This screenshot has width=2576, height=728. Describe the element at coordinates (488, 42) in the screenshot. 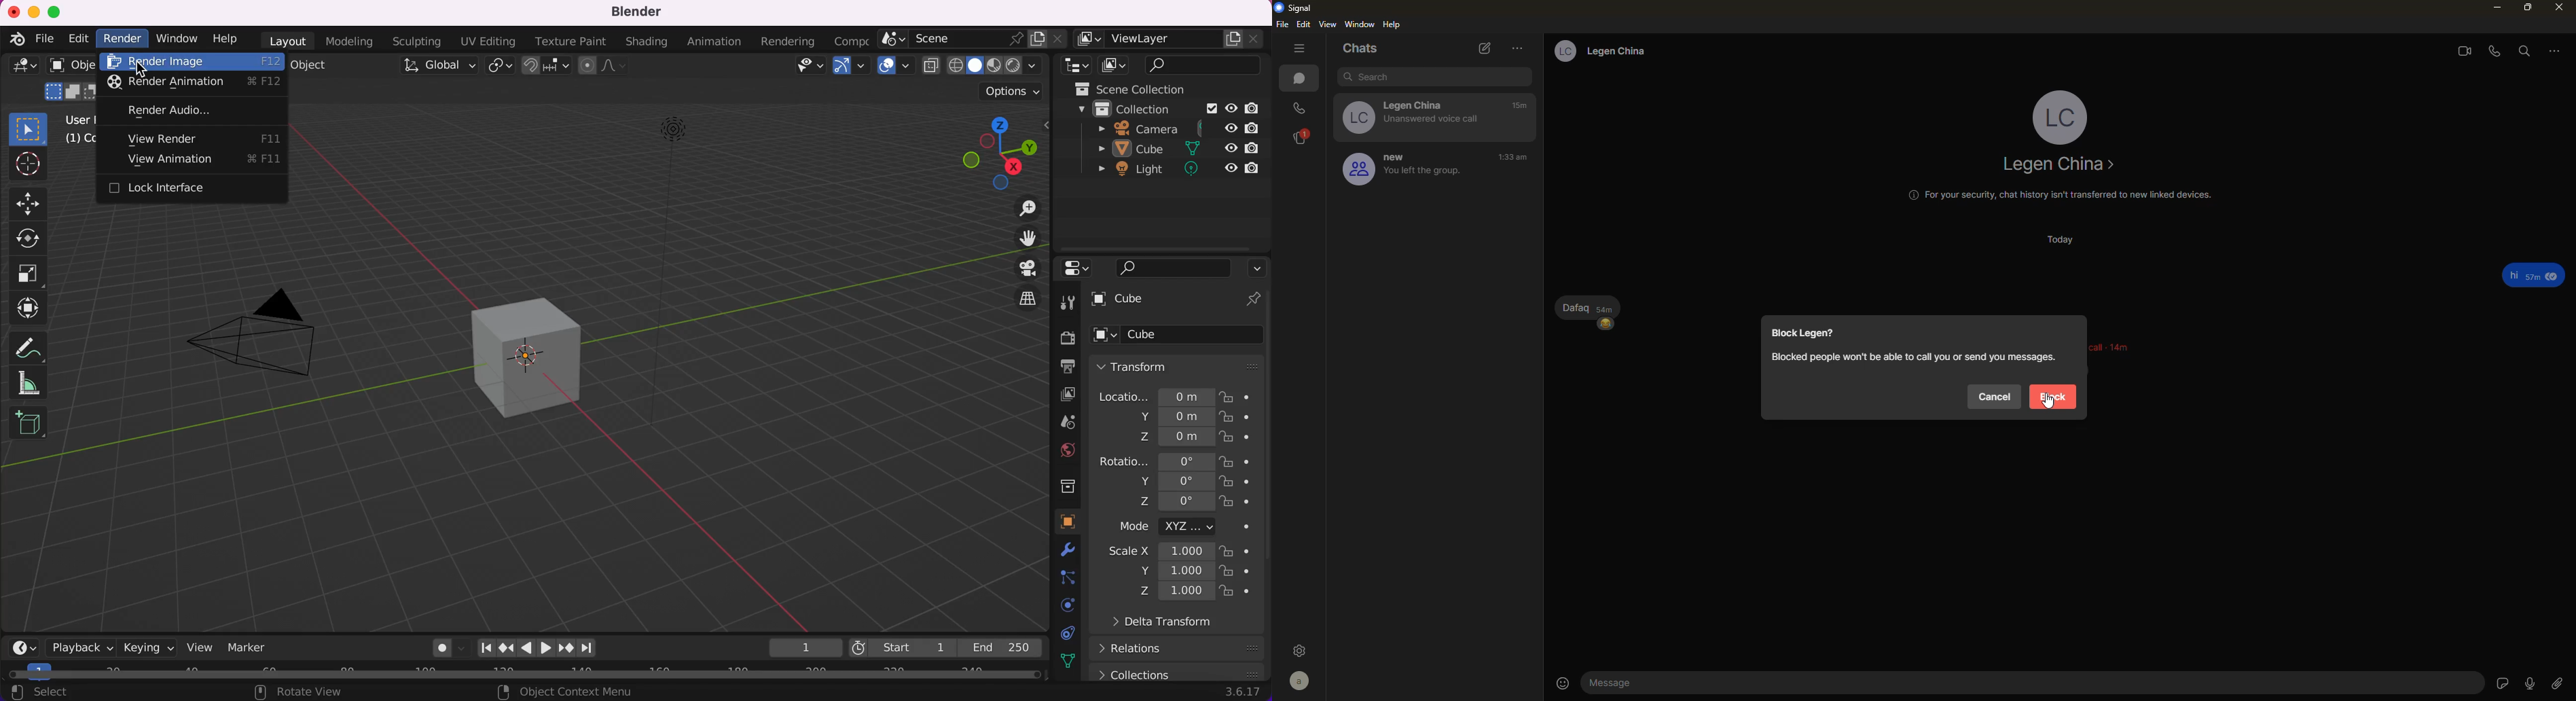

I see `uv editing` at that location.